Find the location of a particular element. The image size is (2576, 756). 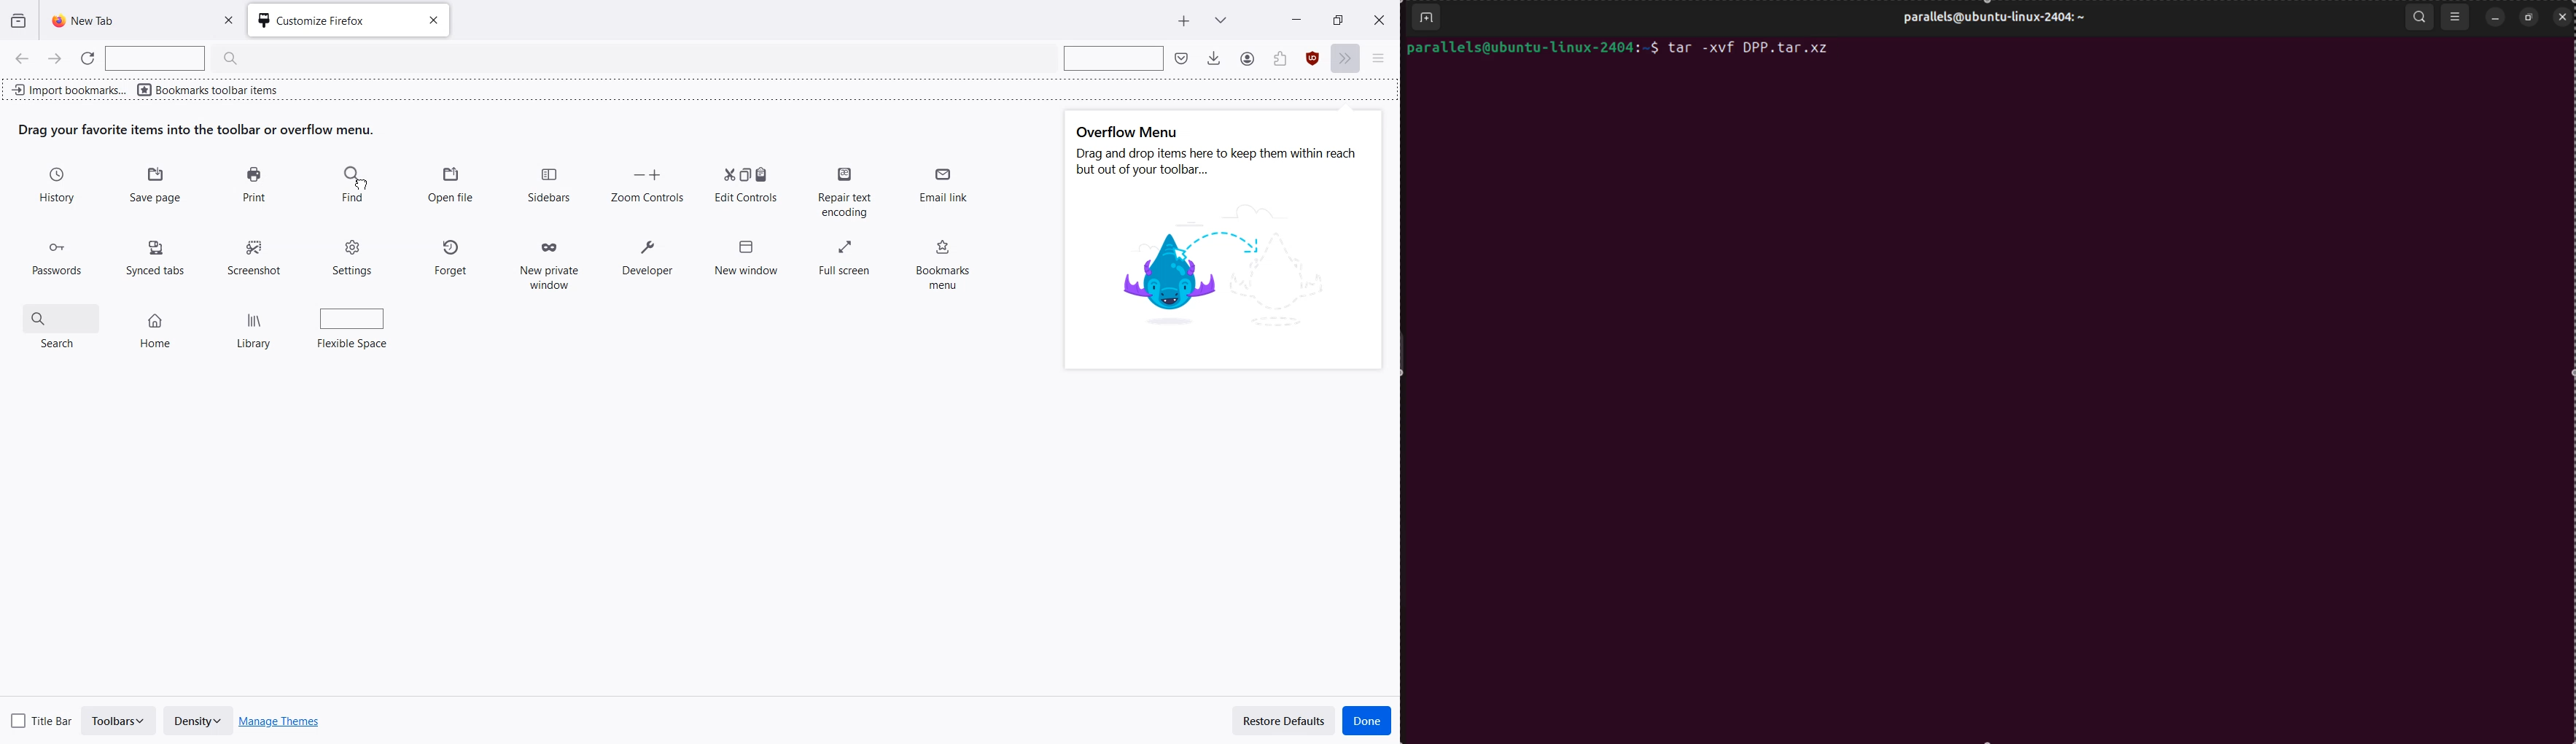

Search Bar is located at coordinates (180, 58).